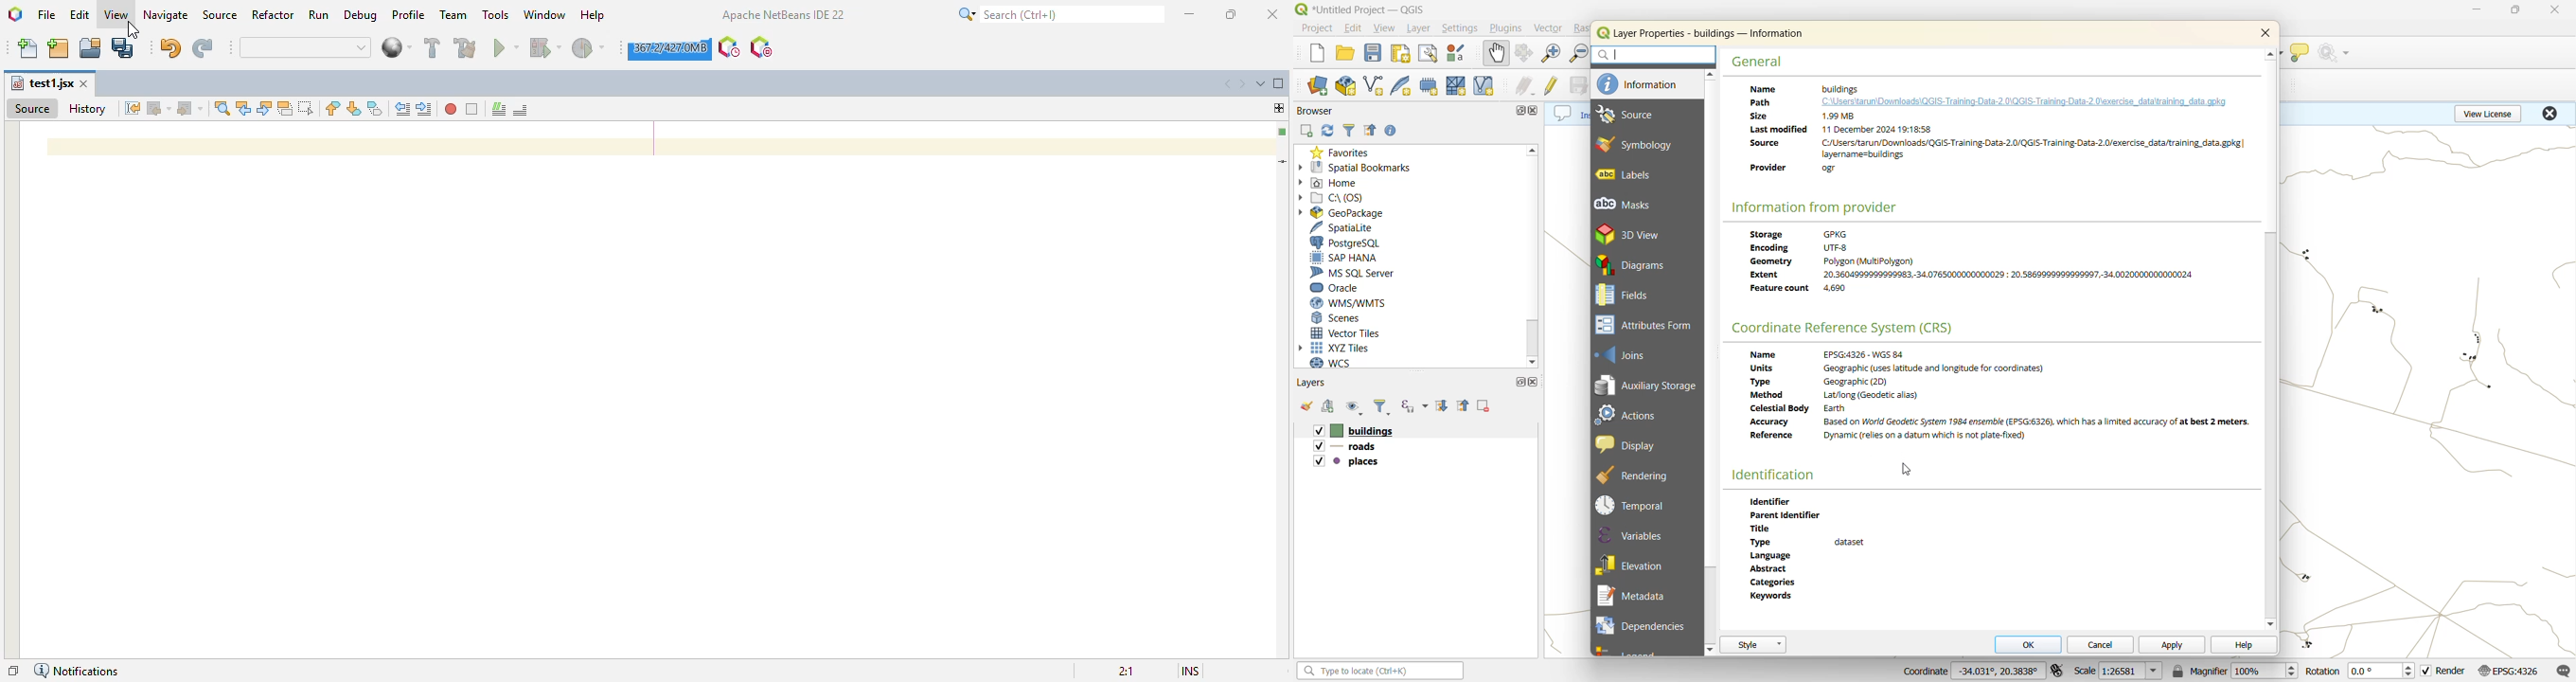 This screenshot has width=2576, height=700. I want to click on file, so click(1317, 29).